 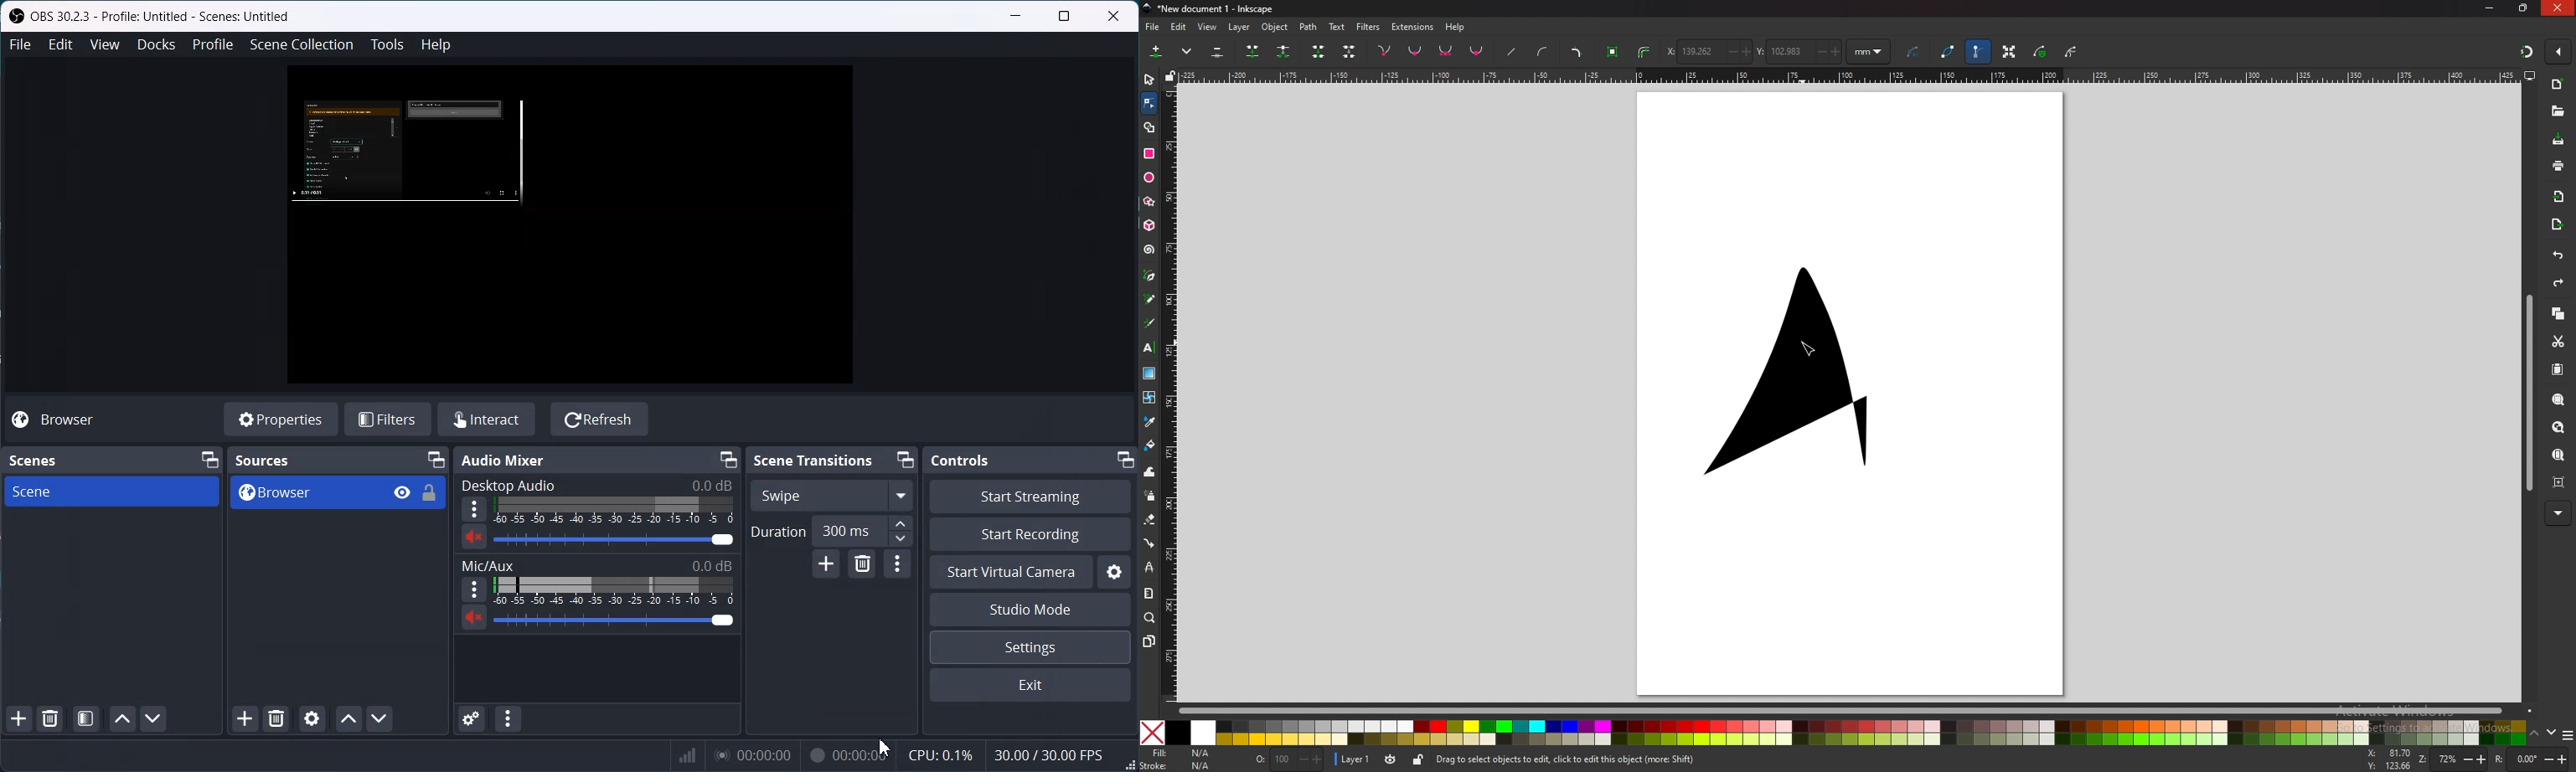 I want to click on nodes symmetrical, so click(x=1446, y=52).